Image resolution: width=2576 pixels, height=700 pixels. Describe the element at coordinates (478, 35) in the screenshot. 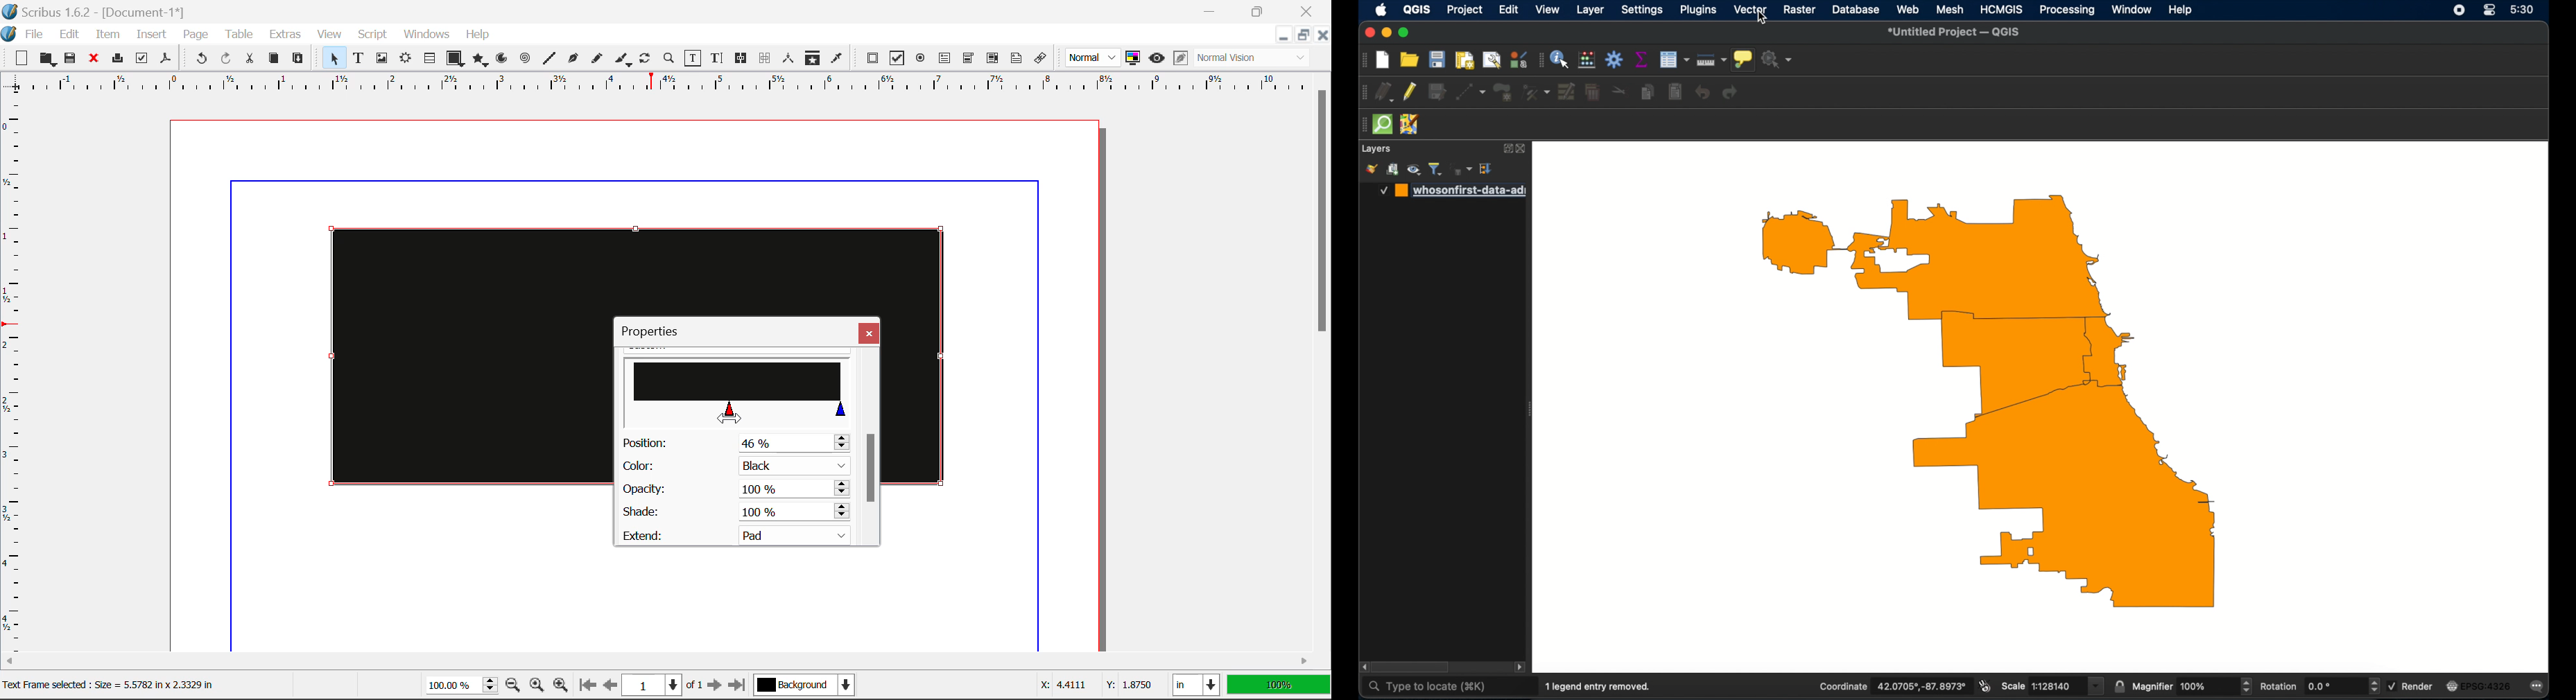

I see `Help` at that location.